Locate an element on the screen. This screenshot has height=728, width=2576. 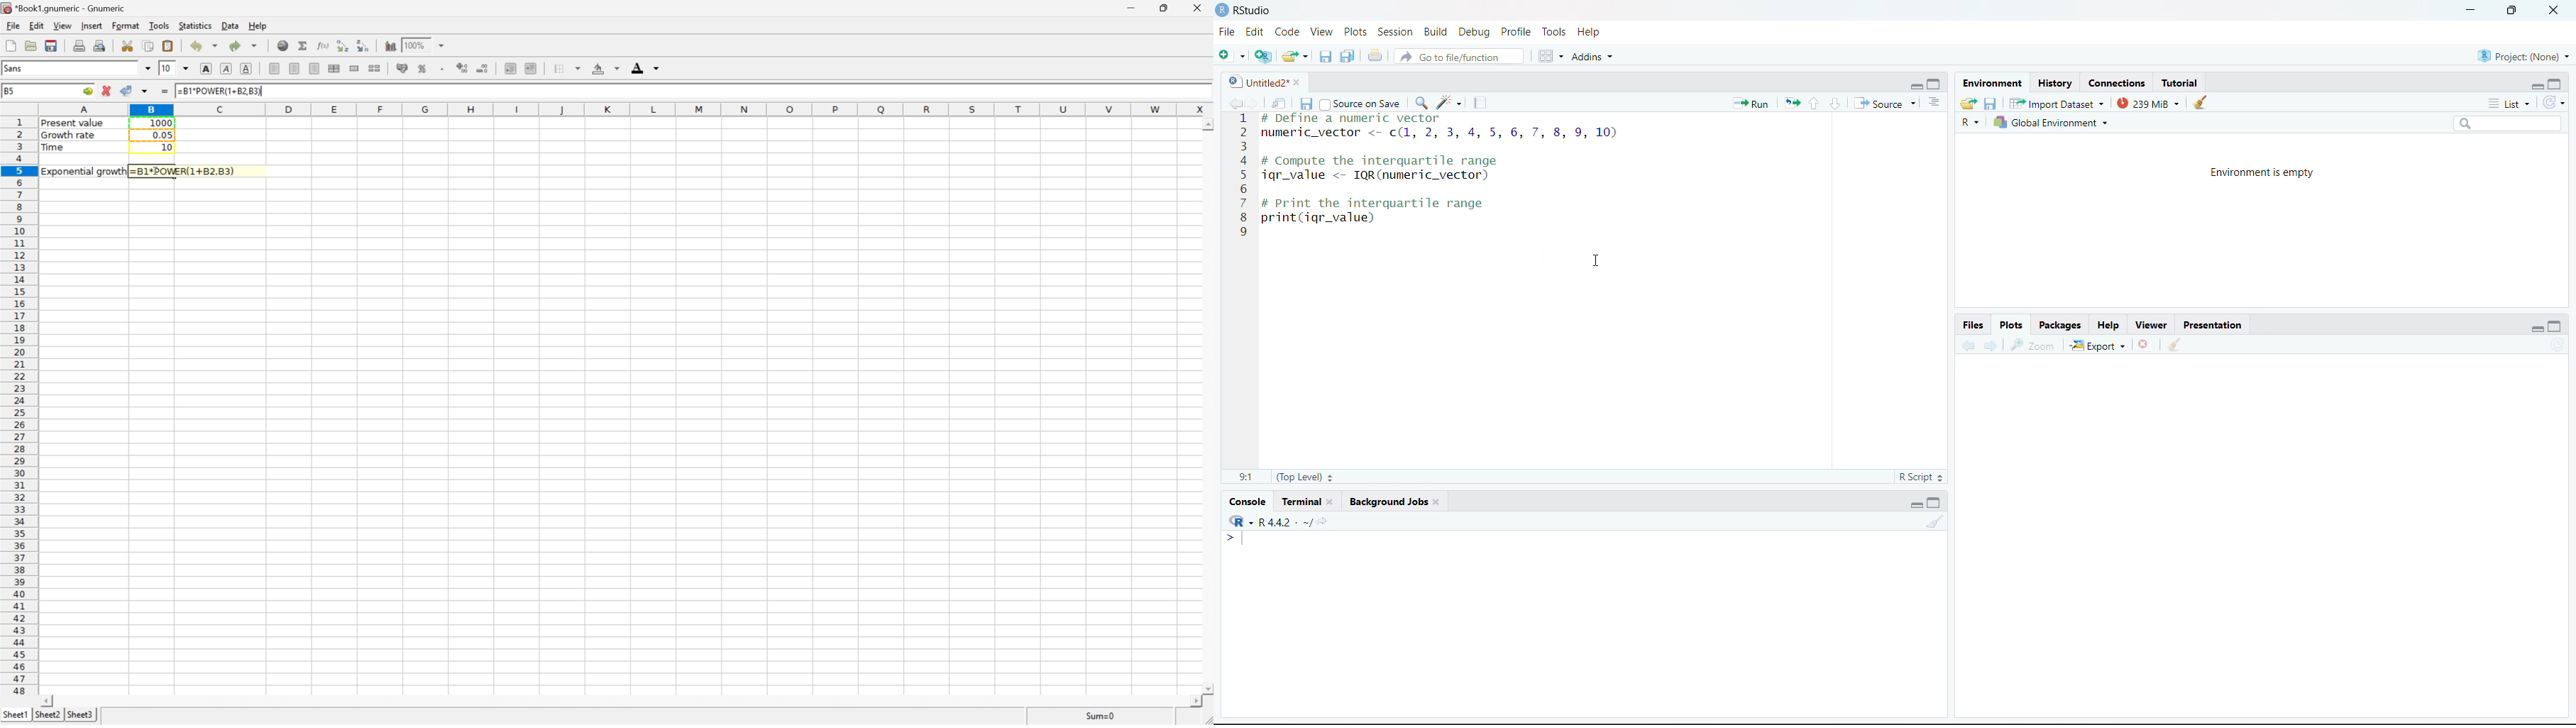
Create a project is located at coordinates (1264, 55).